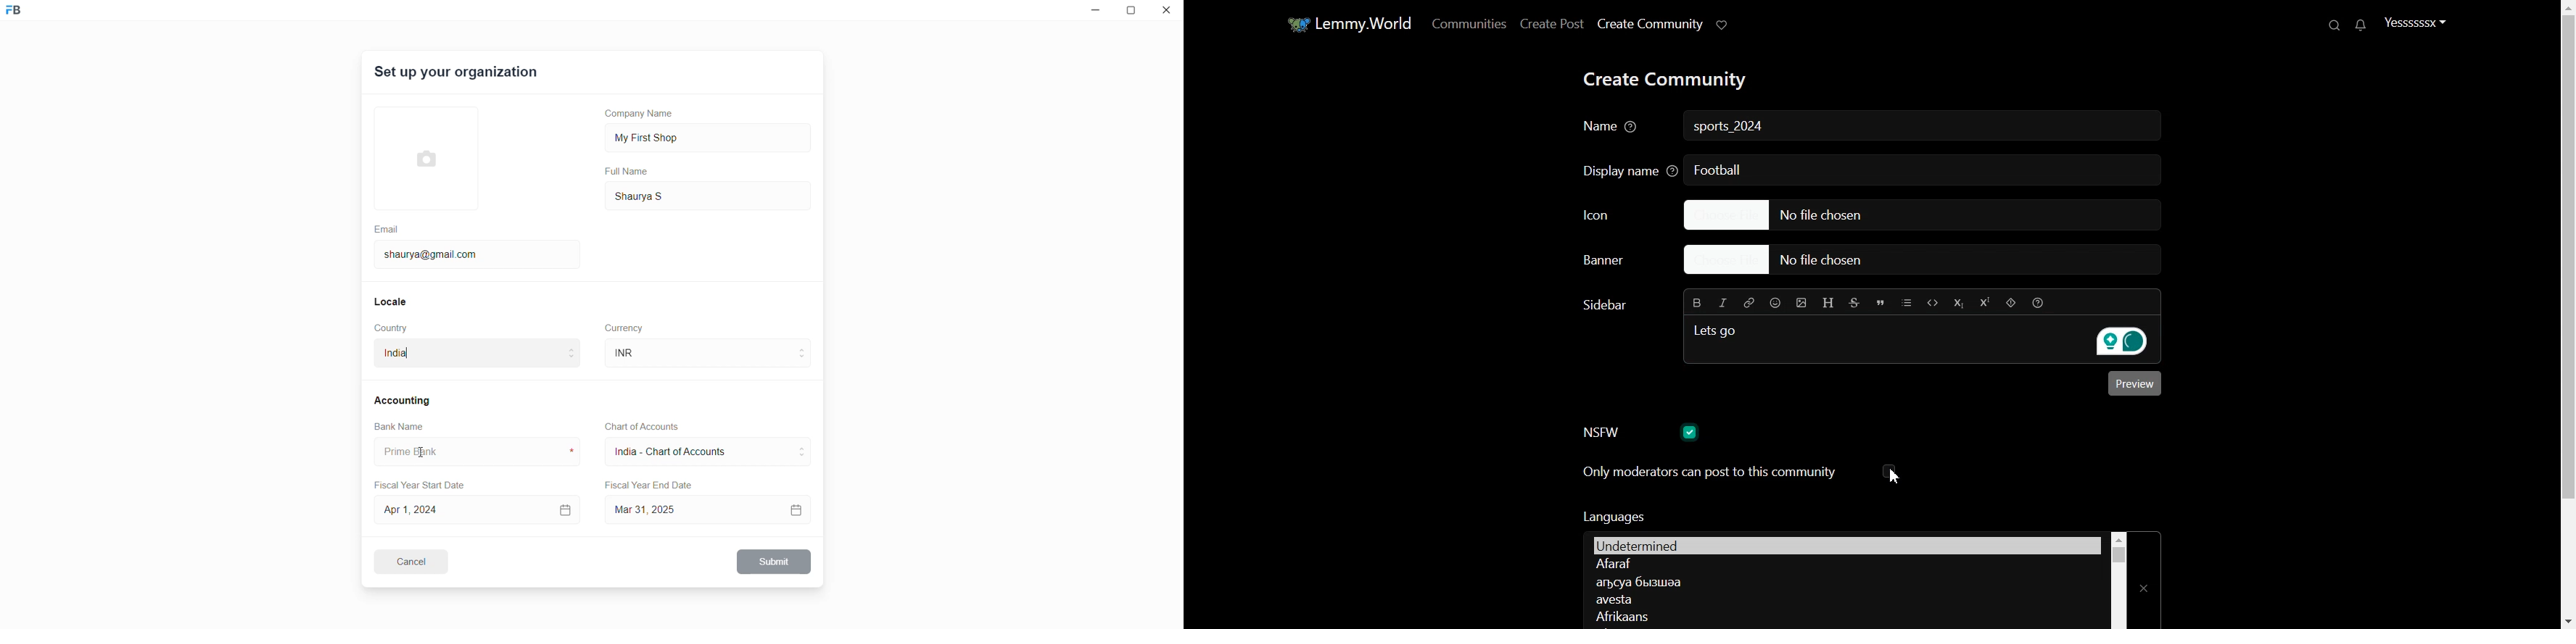 This screenshot has width=2576, height=644. Describe the element at coordinates (394, 328) in the screenshot. I see `Country` at that location.